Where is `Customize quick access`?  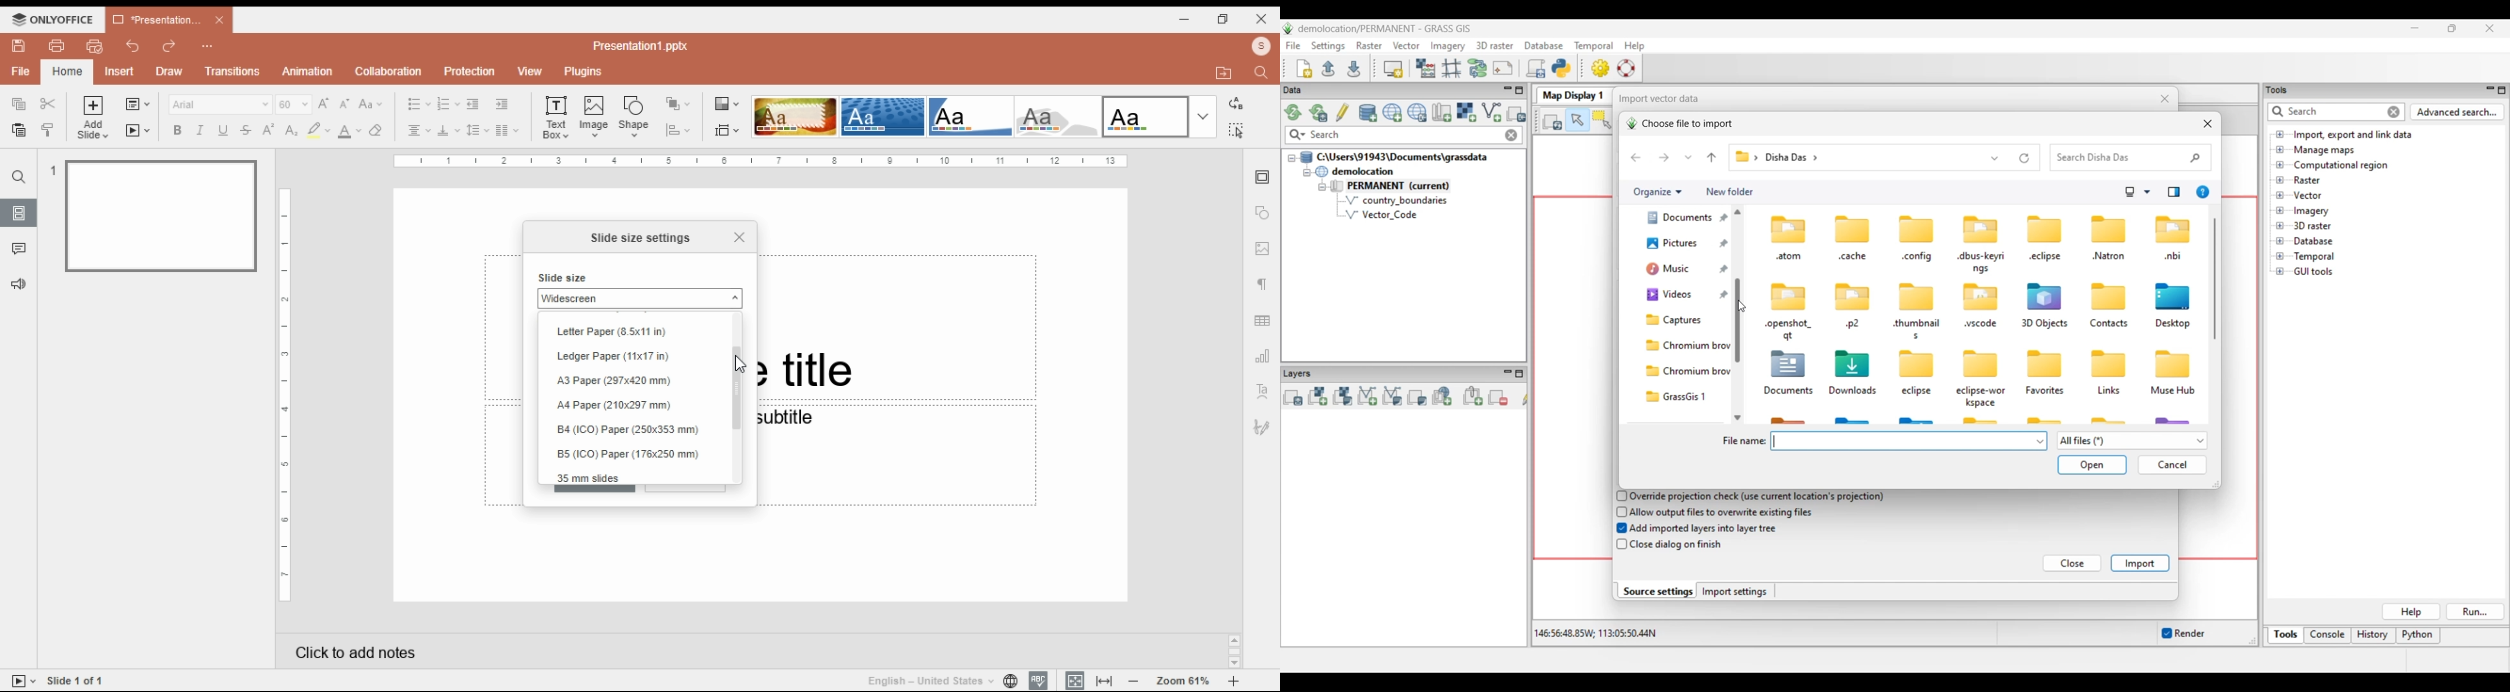
Customize quick access is located at coordinates (208, 46).